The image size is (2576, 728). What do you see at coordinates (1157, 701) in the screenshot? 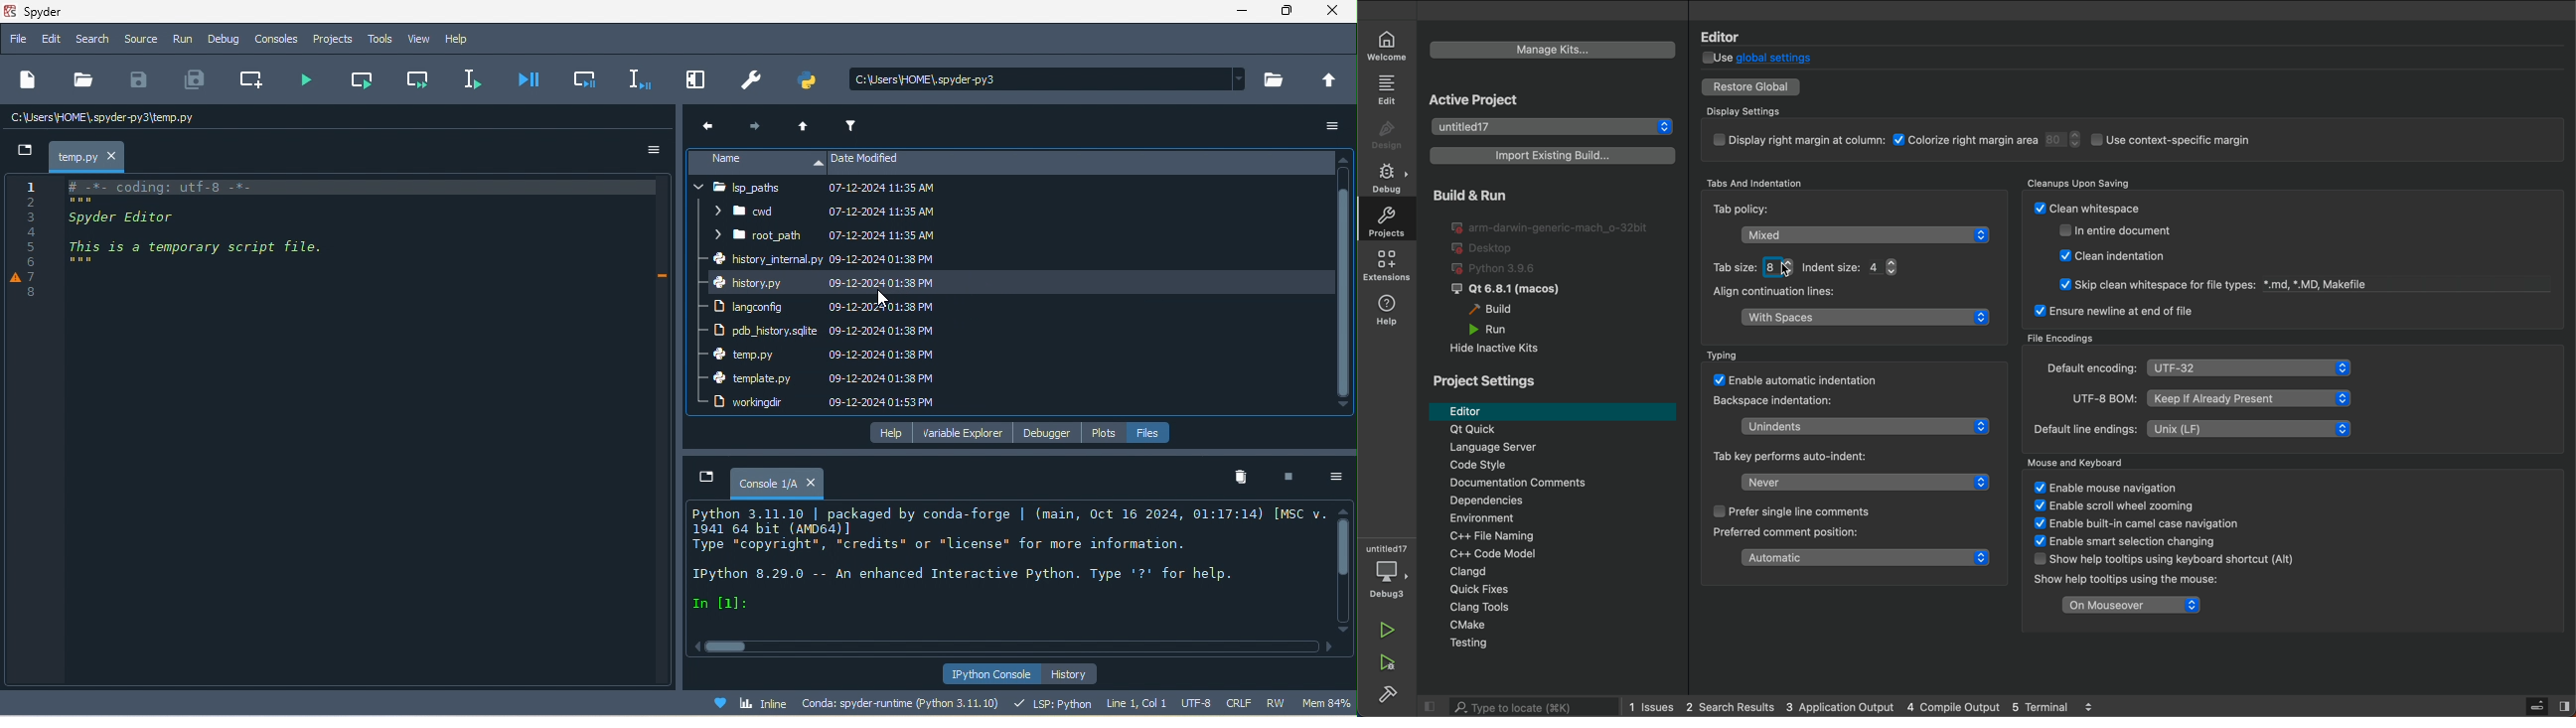
I see `line 1, col 1 utf 8` at bounding box center [1157, 701].